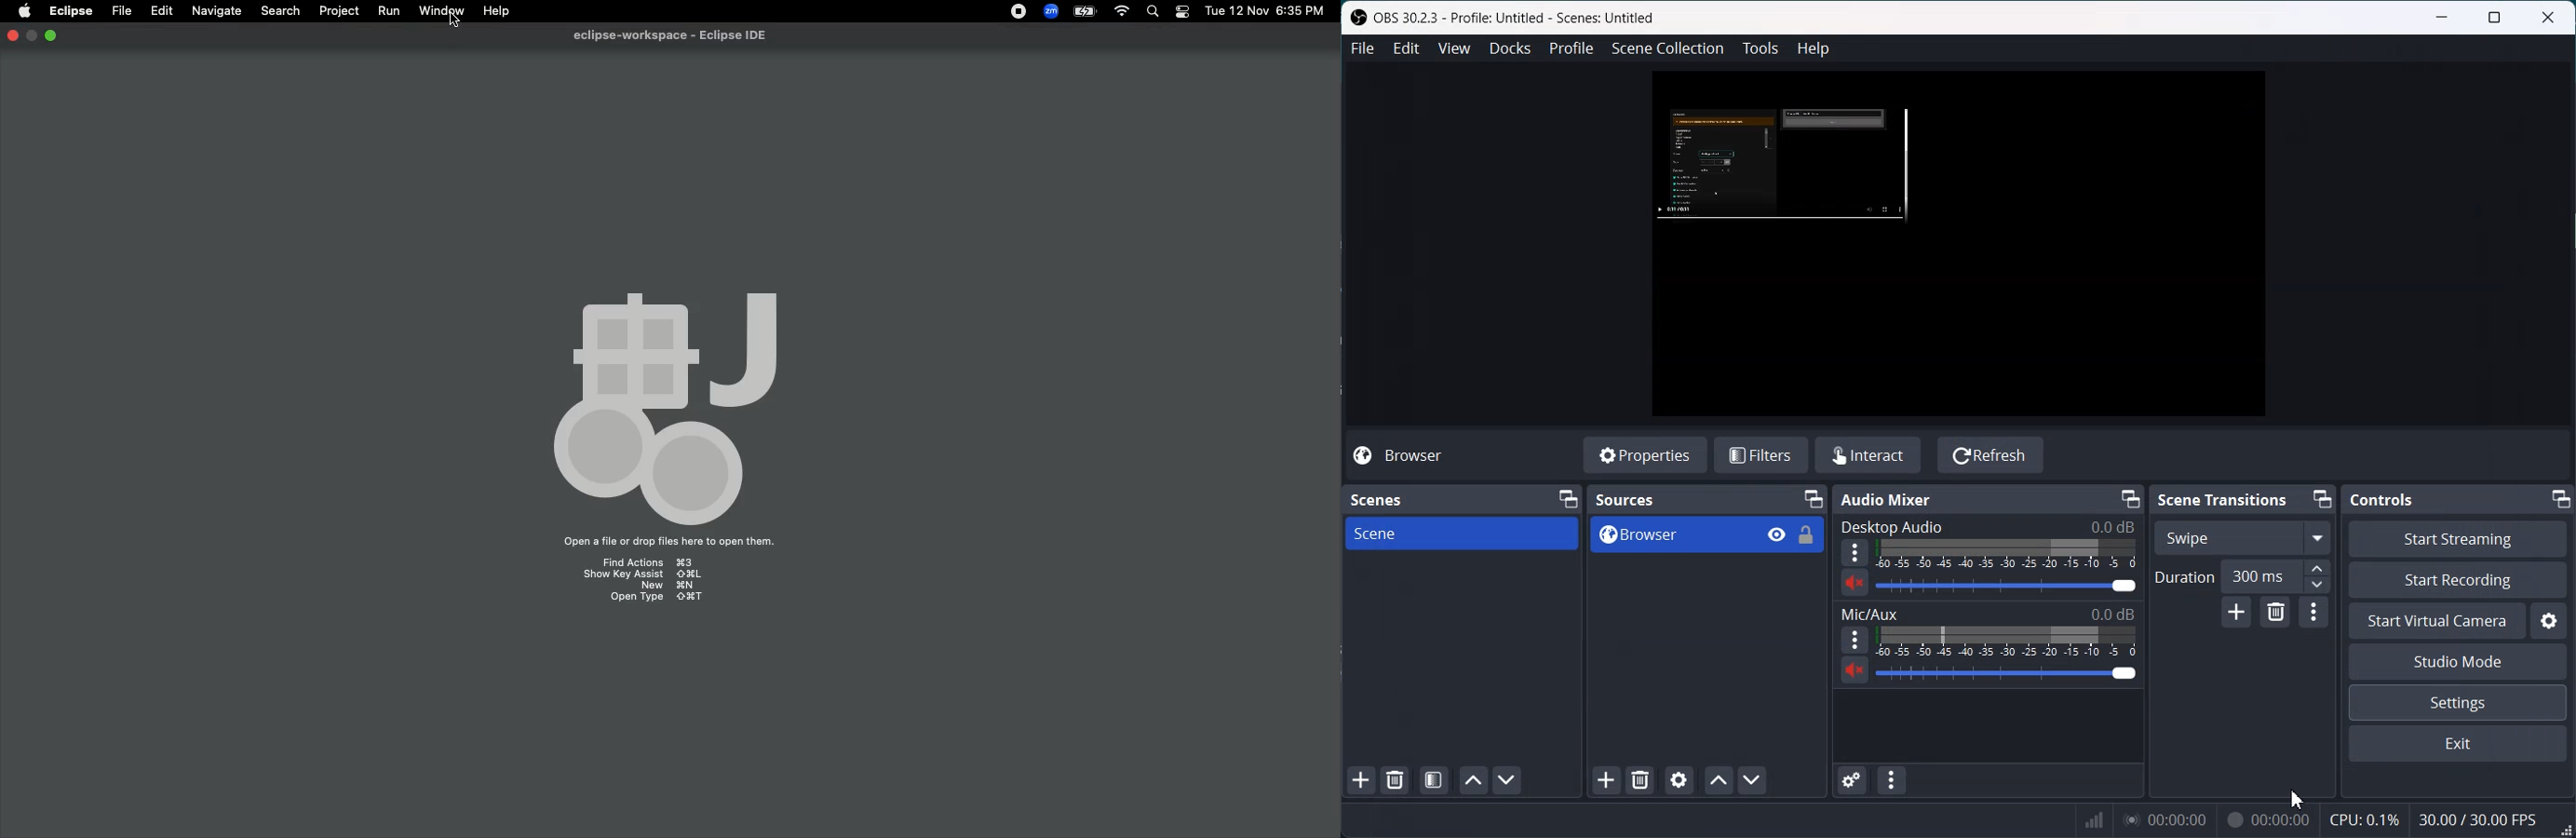 This screenshot has height=840, width=2576. What do you see at coordinates (390, 11) in the screenshot?
I see `Run` at bounding box center [390, 11].